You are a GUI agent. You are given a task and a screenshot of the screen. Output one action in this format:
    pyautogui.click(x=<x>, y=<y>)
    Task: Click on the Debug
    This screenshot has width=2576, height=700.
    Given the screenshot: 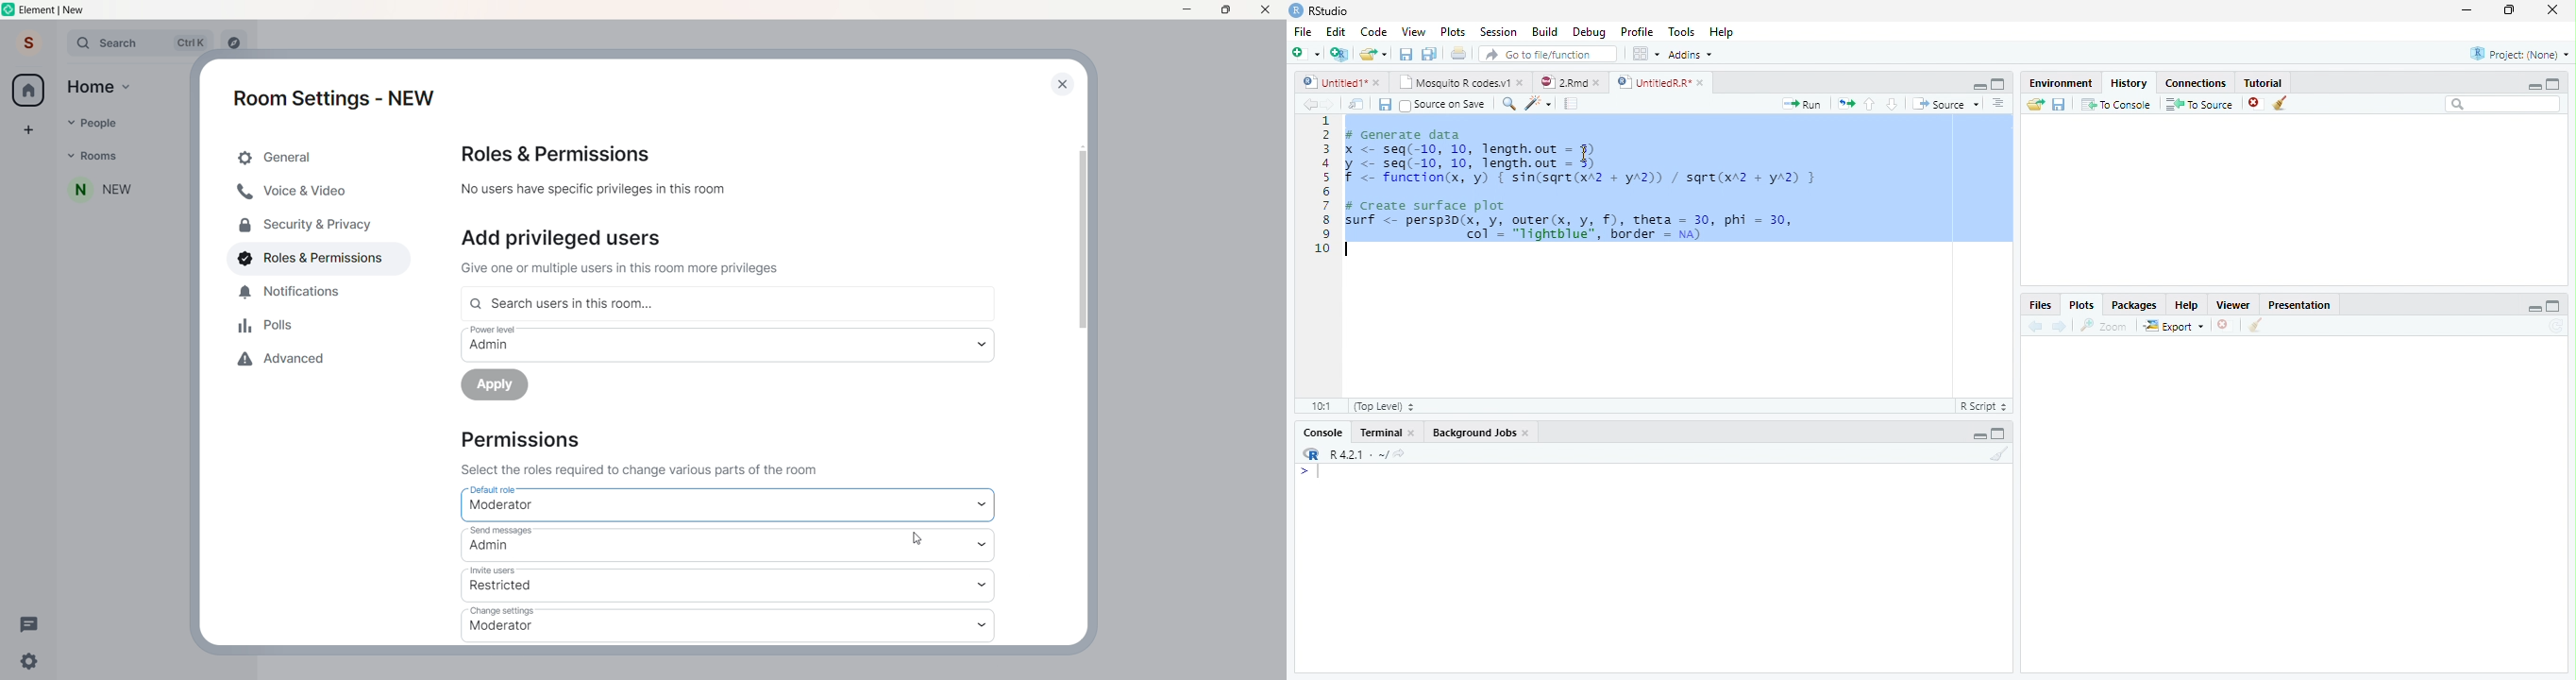 What is the action you would take?
    pyautogui.click(x=1589, y=31)
    